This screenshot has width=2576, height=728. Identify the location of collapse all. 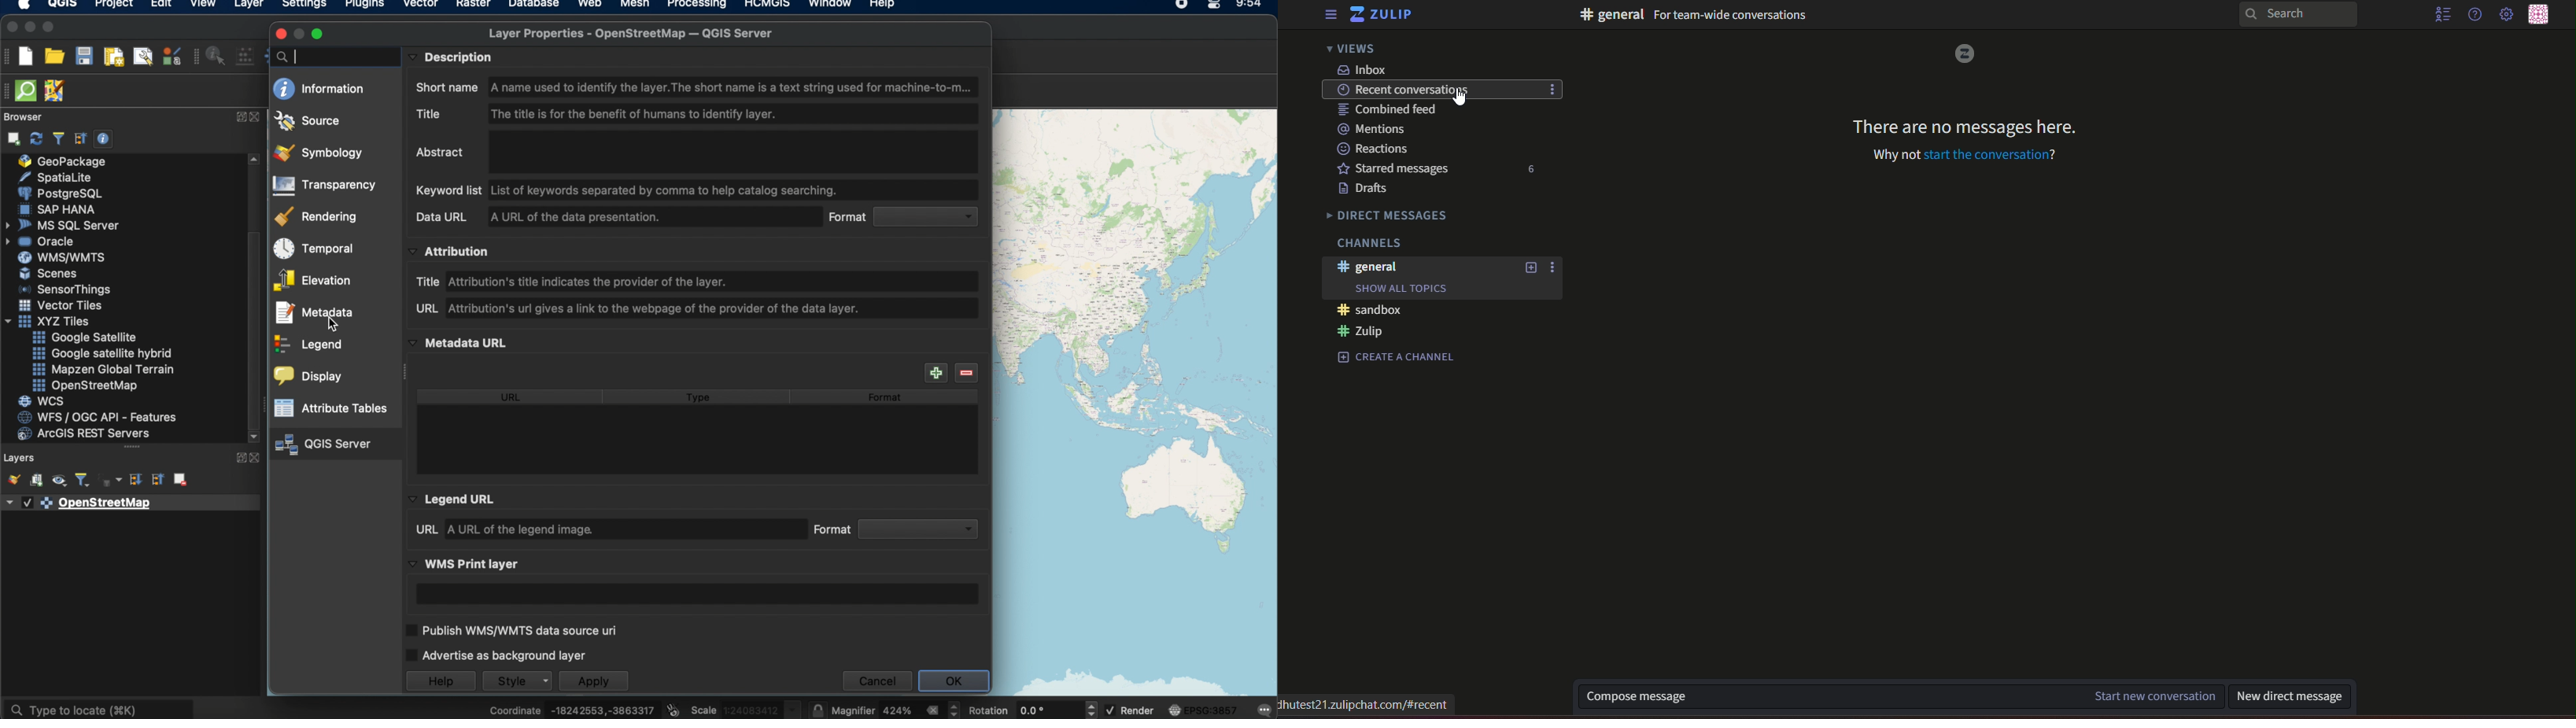
(156, 481).